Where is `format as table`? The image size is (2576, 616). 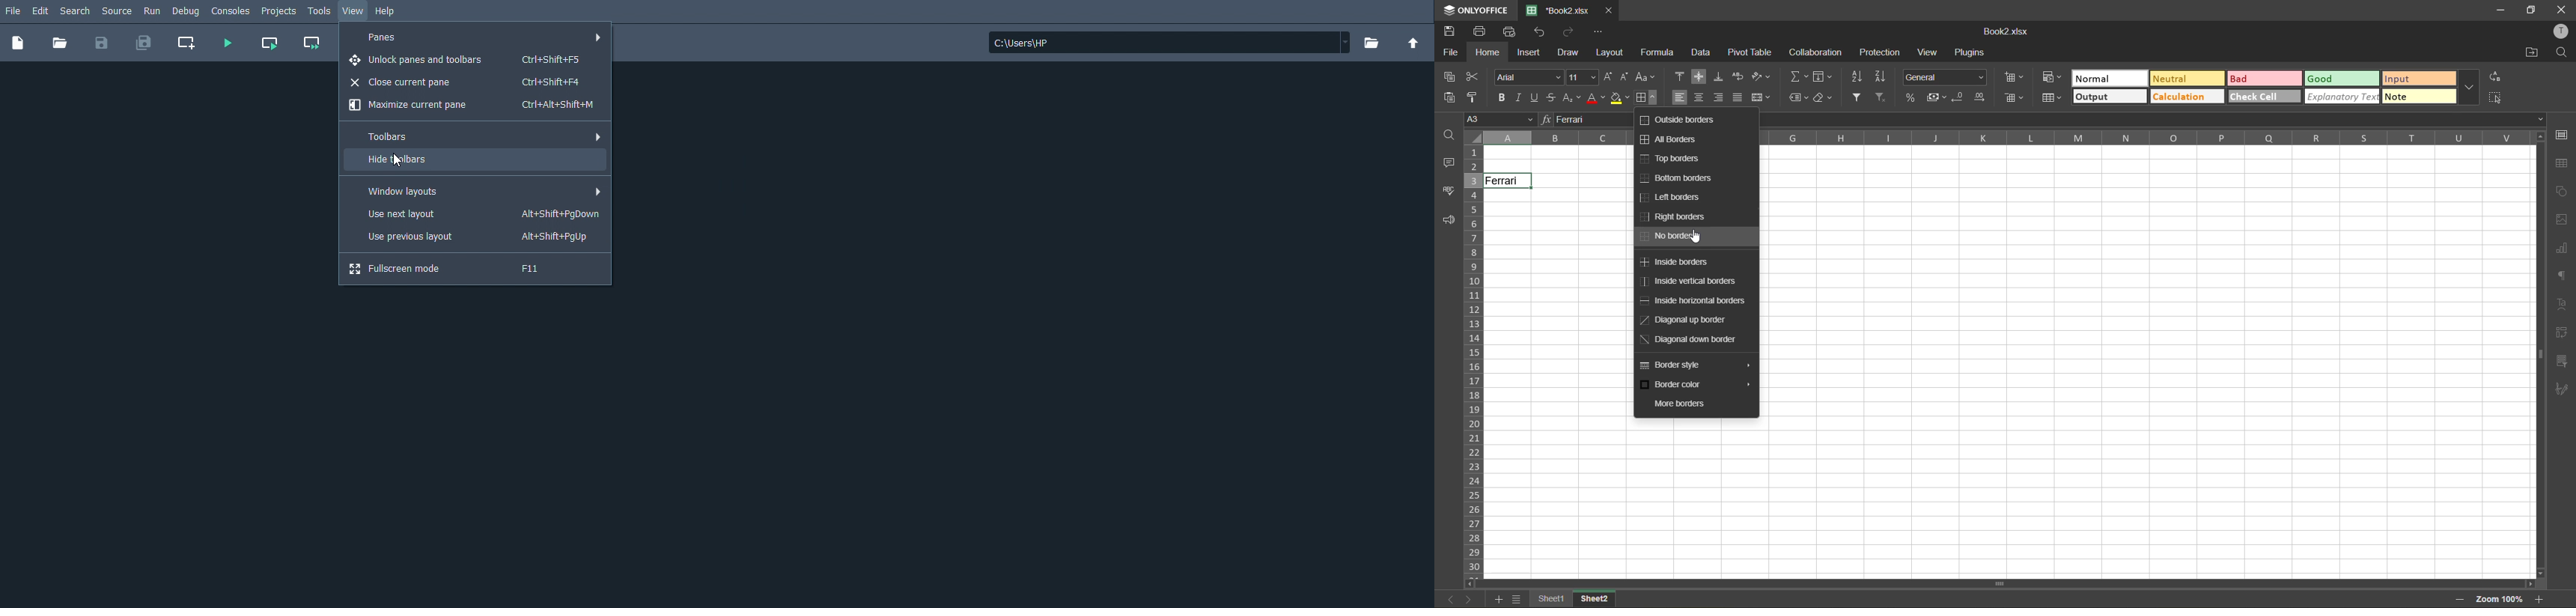
format as table is located at coordinates (2052, 99).